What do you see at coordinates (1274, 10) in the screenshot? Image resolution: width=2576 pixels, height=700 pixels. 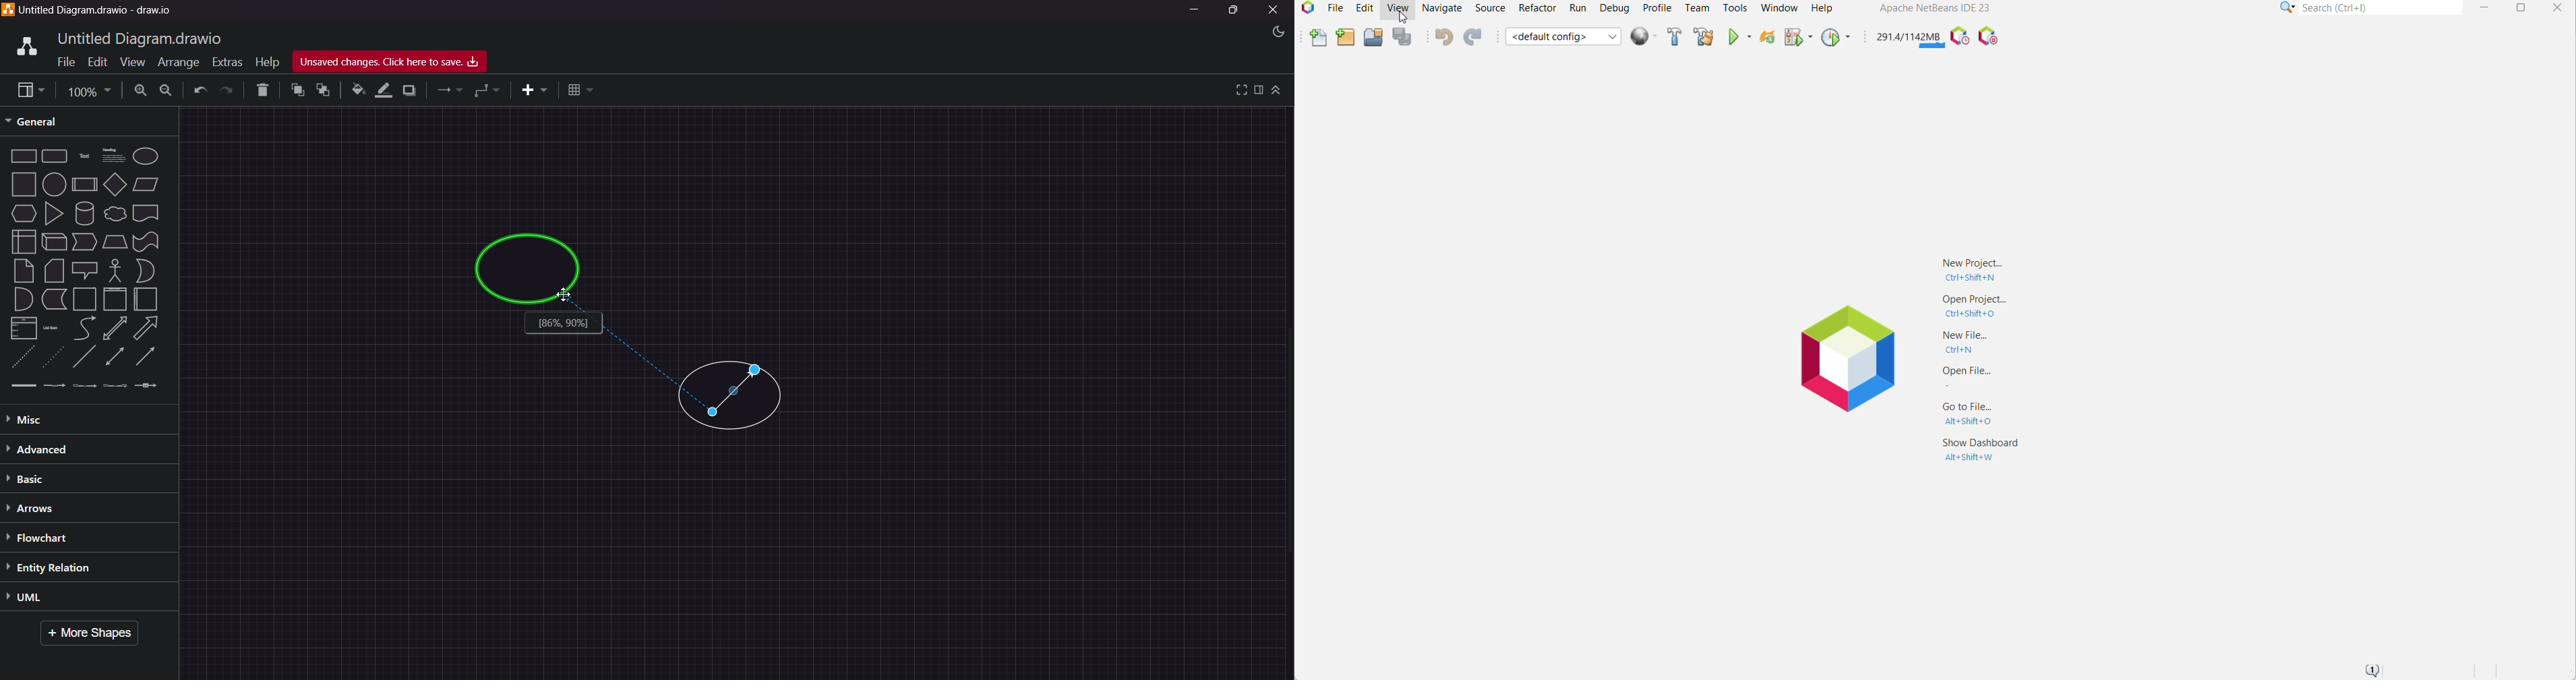 I see `Close` at bounding box center [1274, 10].